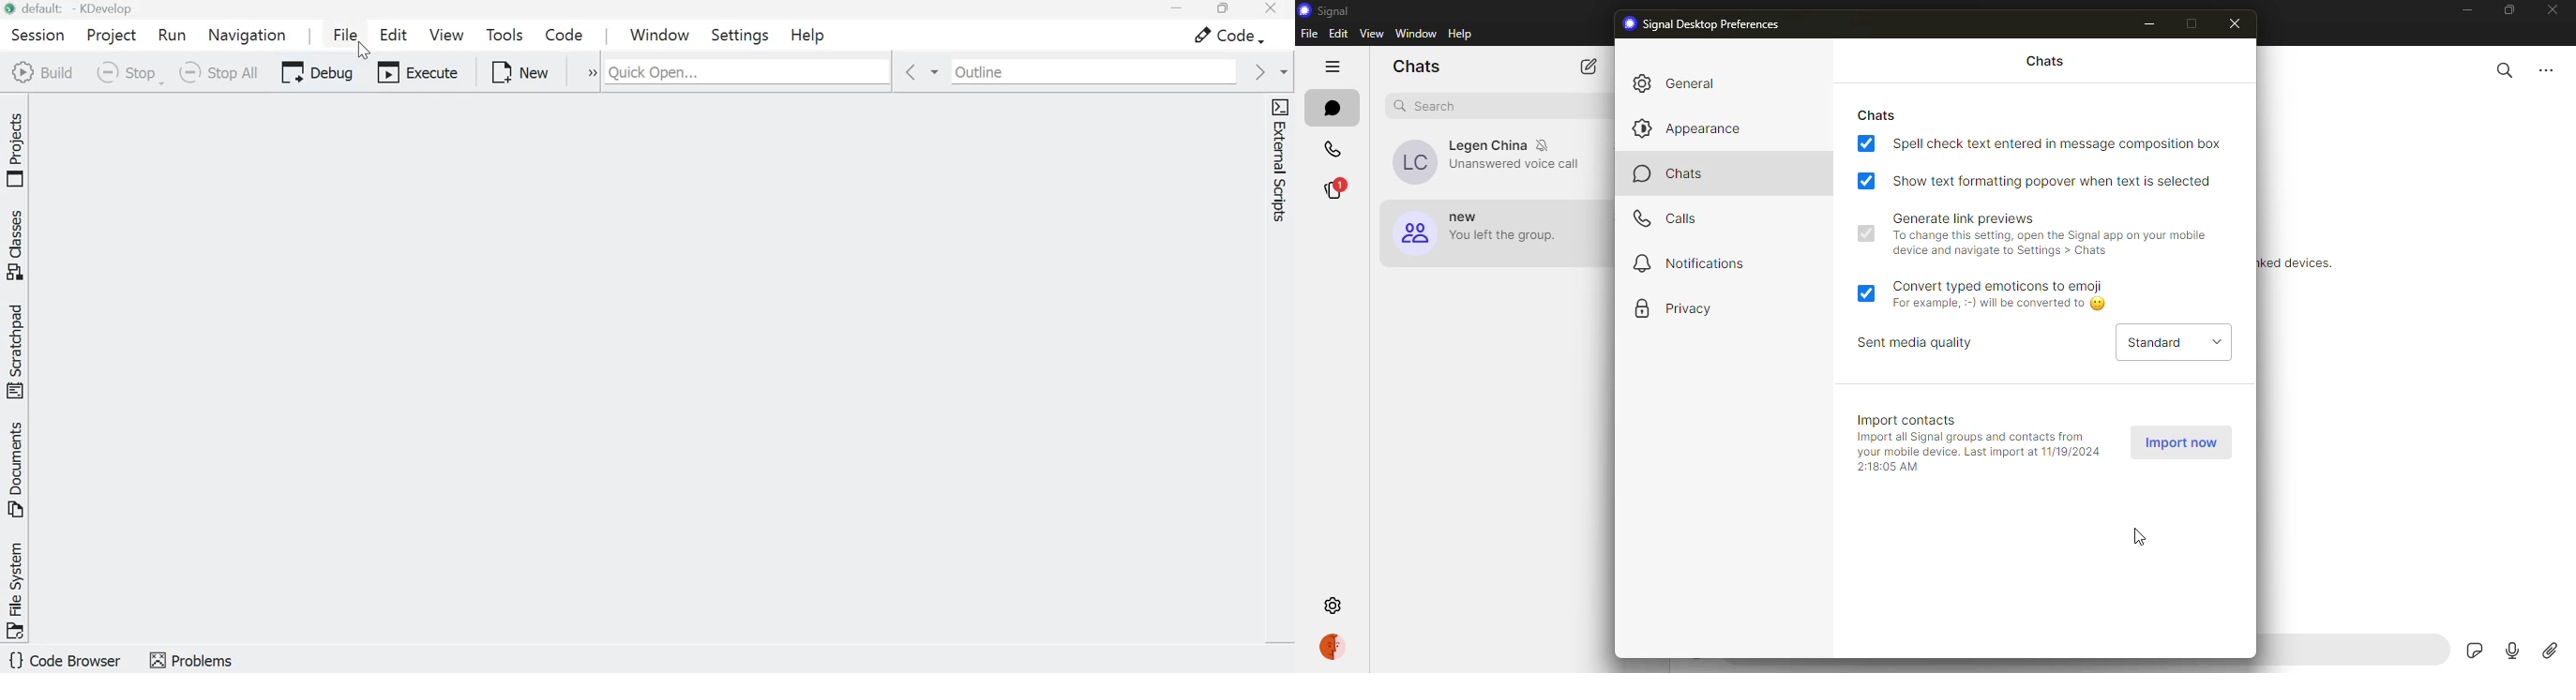 This screenshot has width=2576, height=700. I want to click on view, so click(1374, 33).